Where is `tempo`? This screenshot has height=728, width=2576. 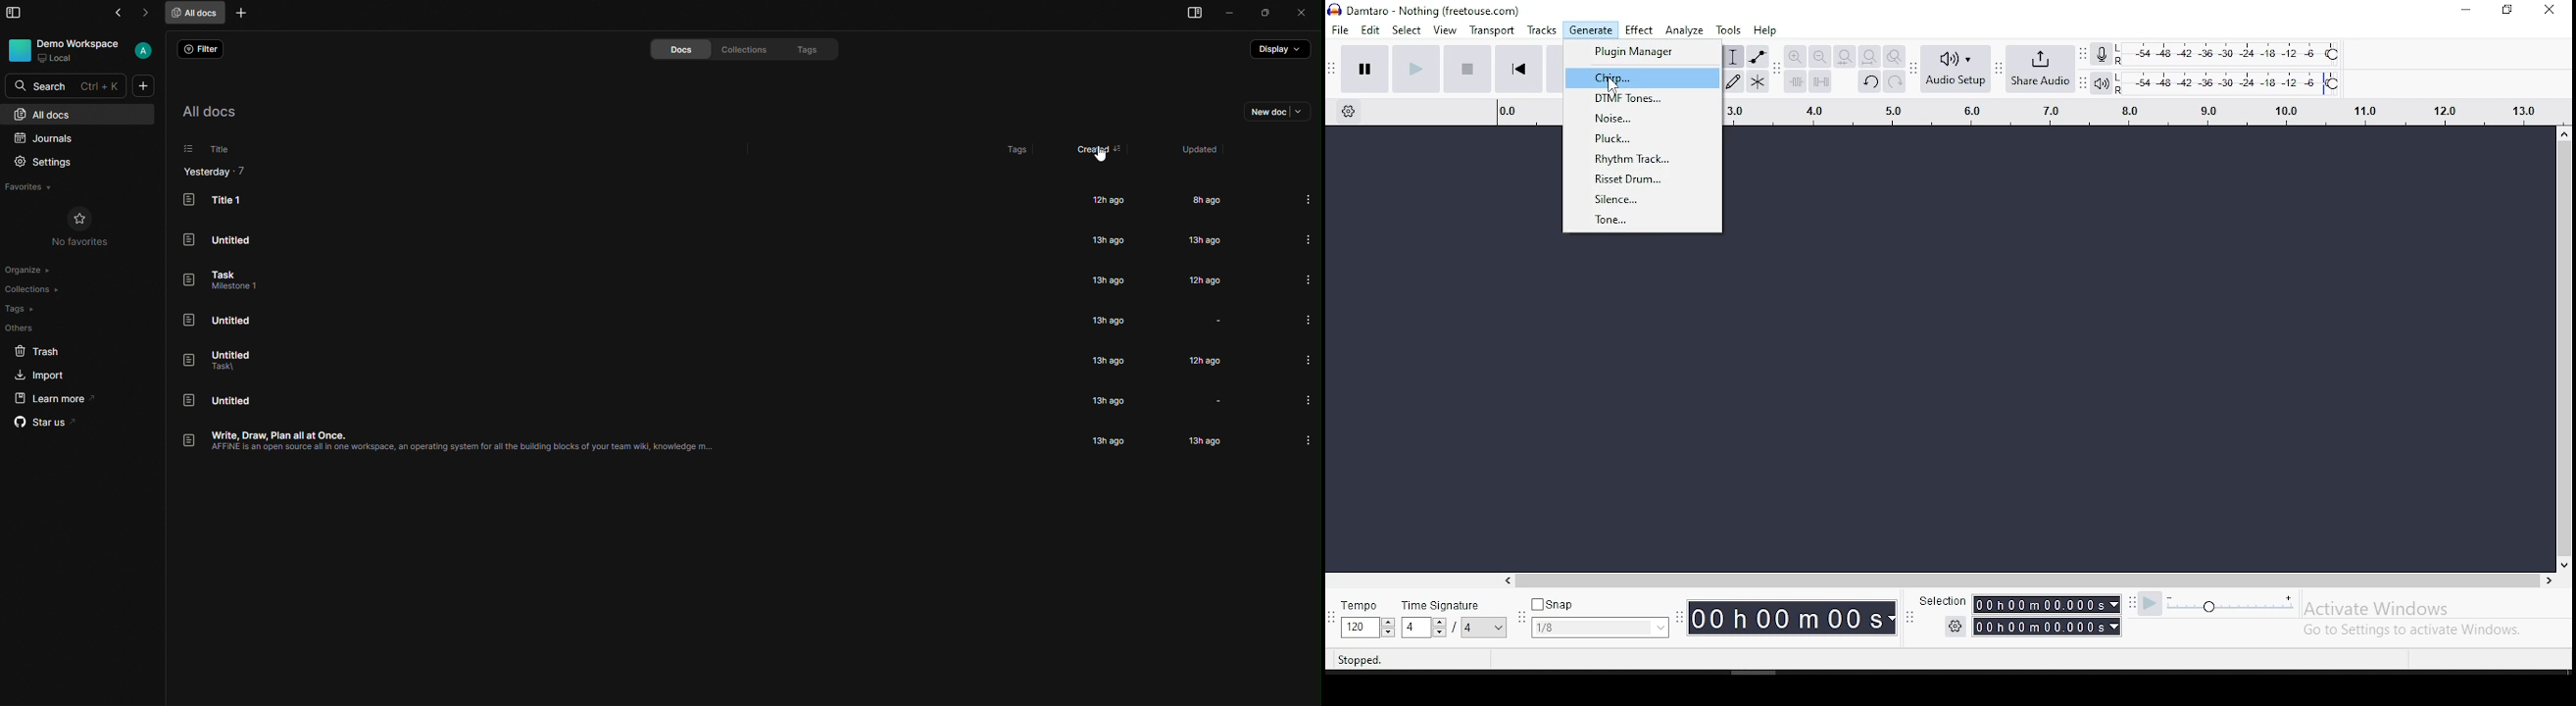 tempo is located at coordinates (1367, 619).